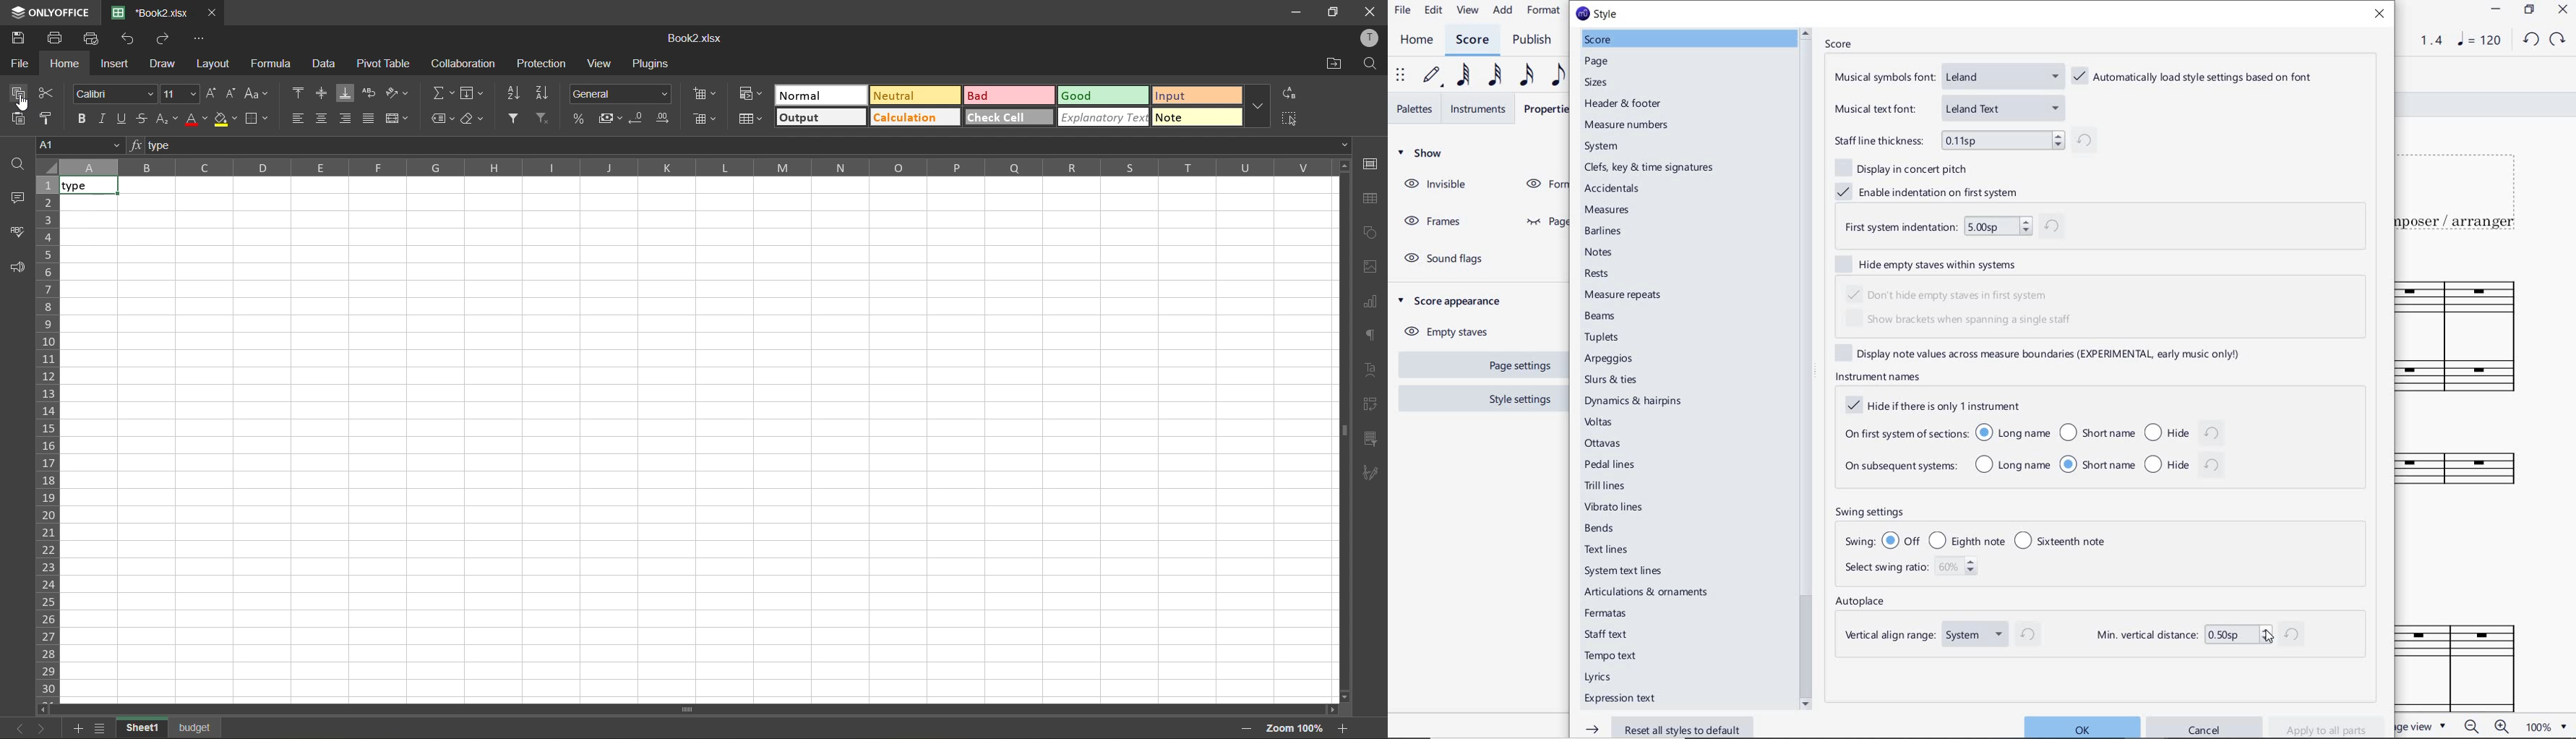 Image resolution: width=2576 pixels, height=756 pixels. What do you see at coordinates (1103, 117) in the screenshot?
I see `explanatory text` at bounding box center [1103, 117].